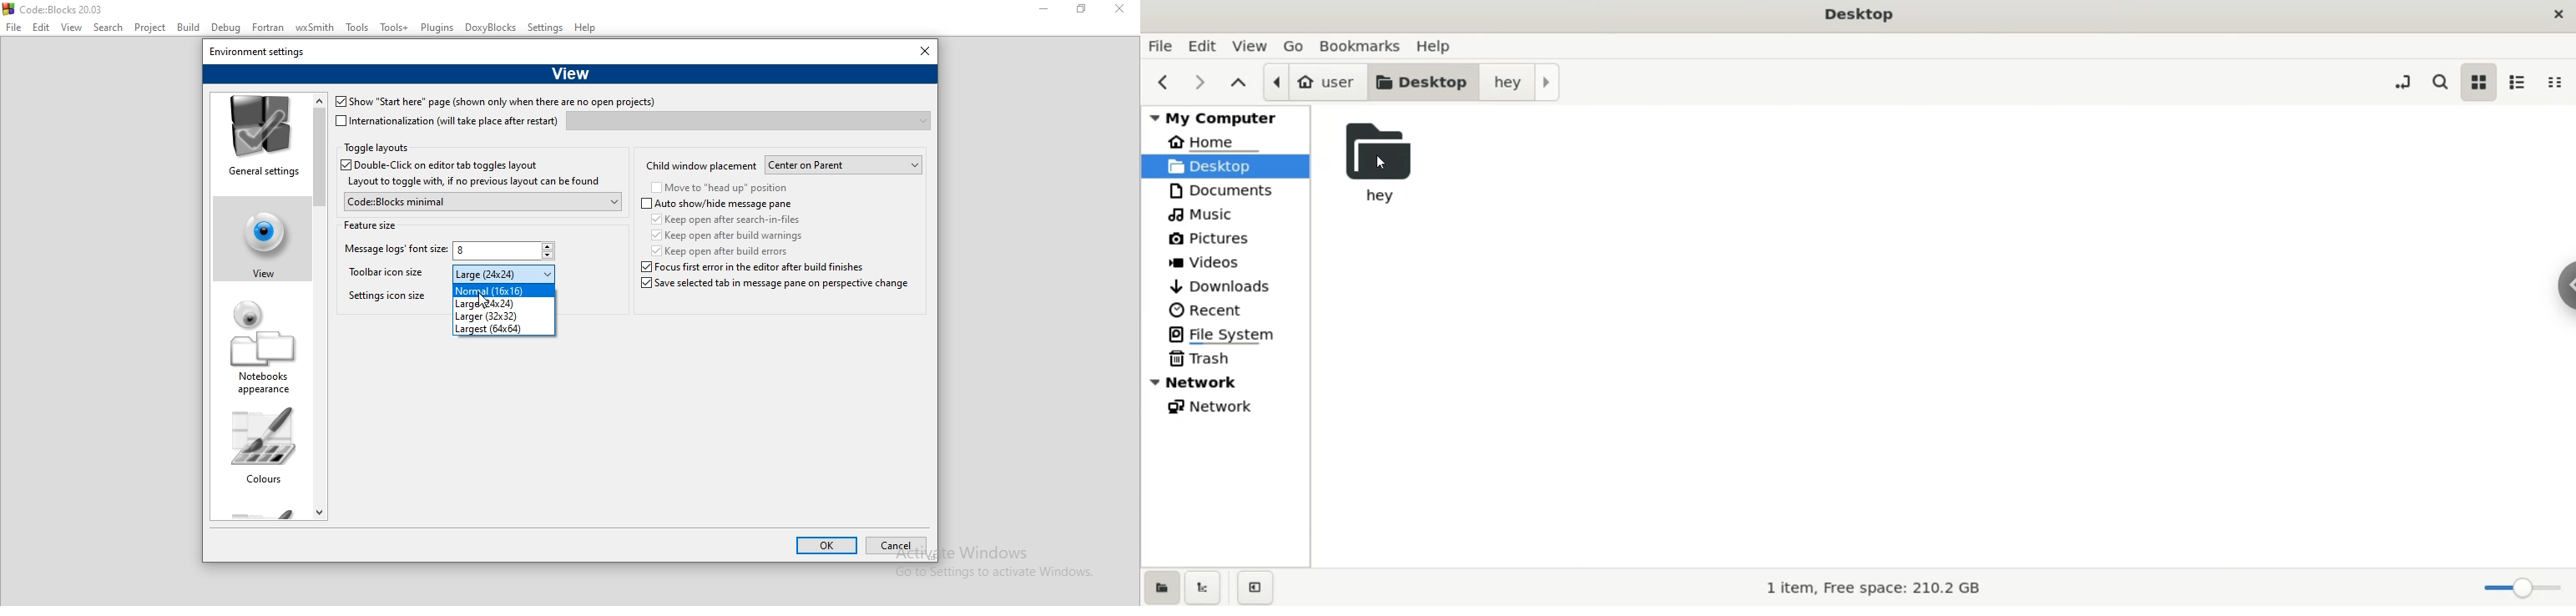 The height and width of the screenshot is (616, 2576). Describe the element at coordinates (1389, 166) in the screenshot. I see `hey folder` at that location.